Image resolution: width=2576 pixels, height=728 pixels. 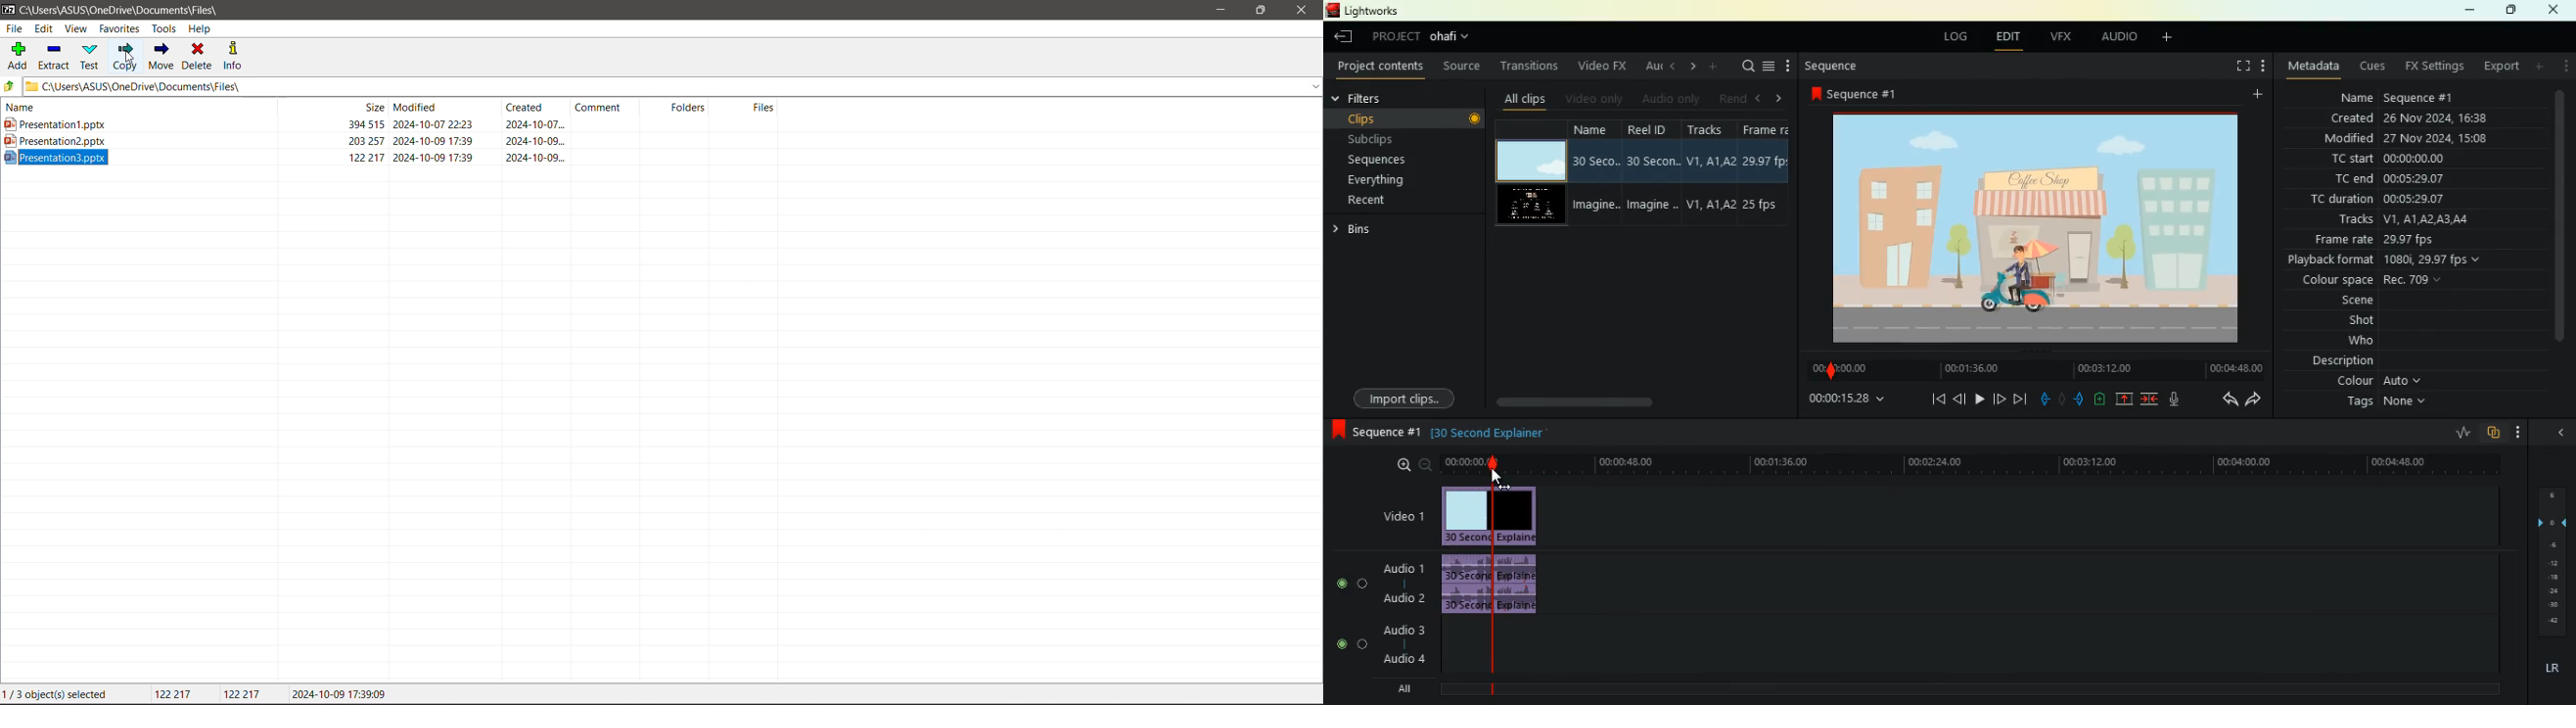 What do you see at coordinates (1768, 205) in the screenshot?
I see `25 fps` at bounding box center [1768, 205].